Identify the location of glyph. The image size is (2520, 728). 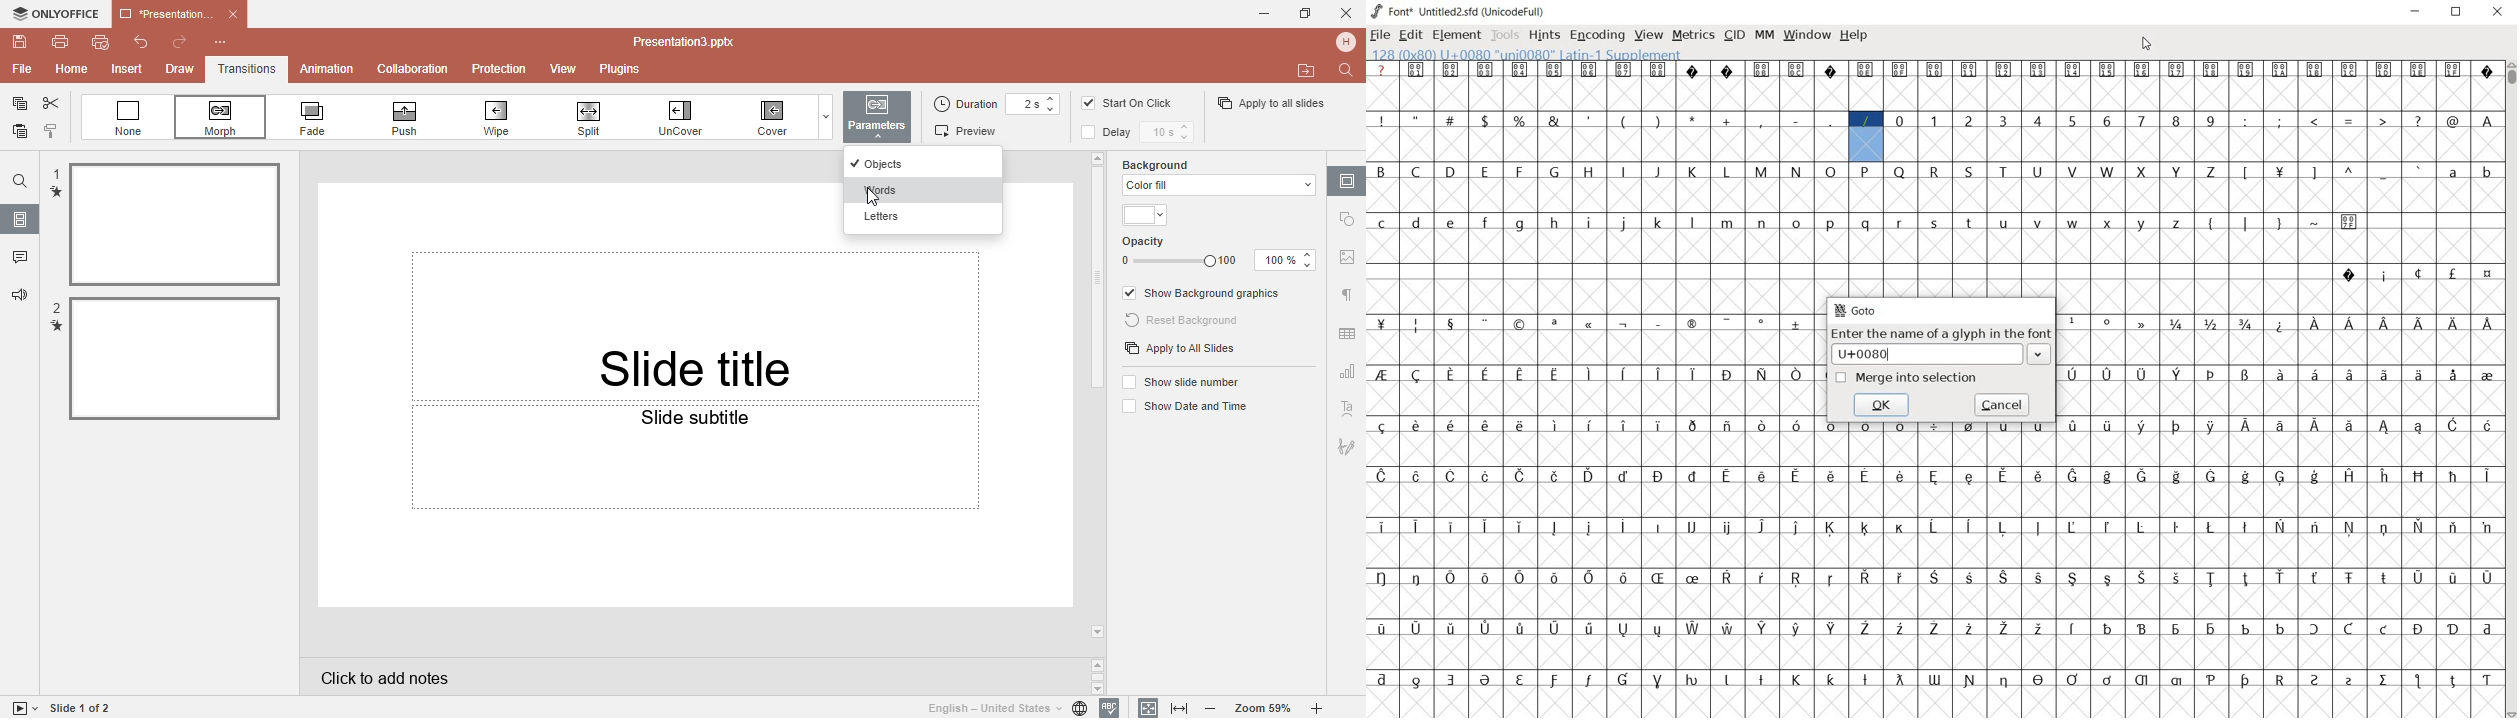
(2141, 172).